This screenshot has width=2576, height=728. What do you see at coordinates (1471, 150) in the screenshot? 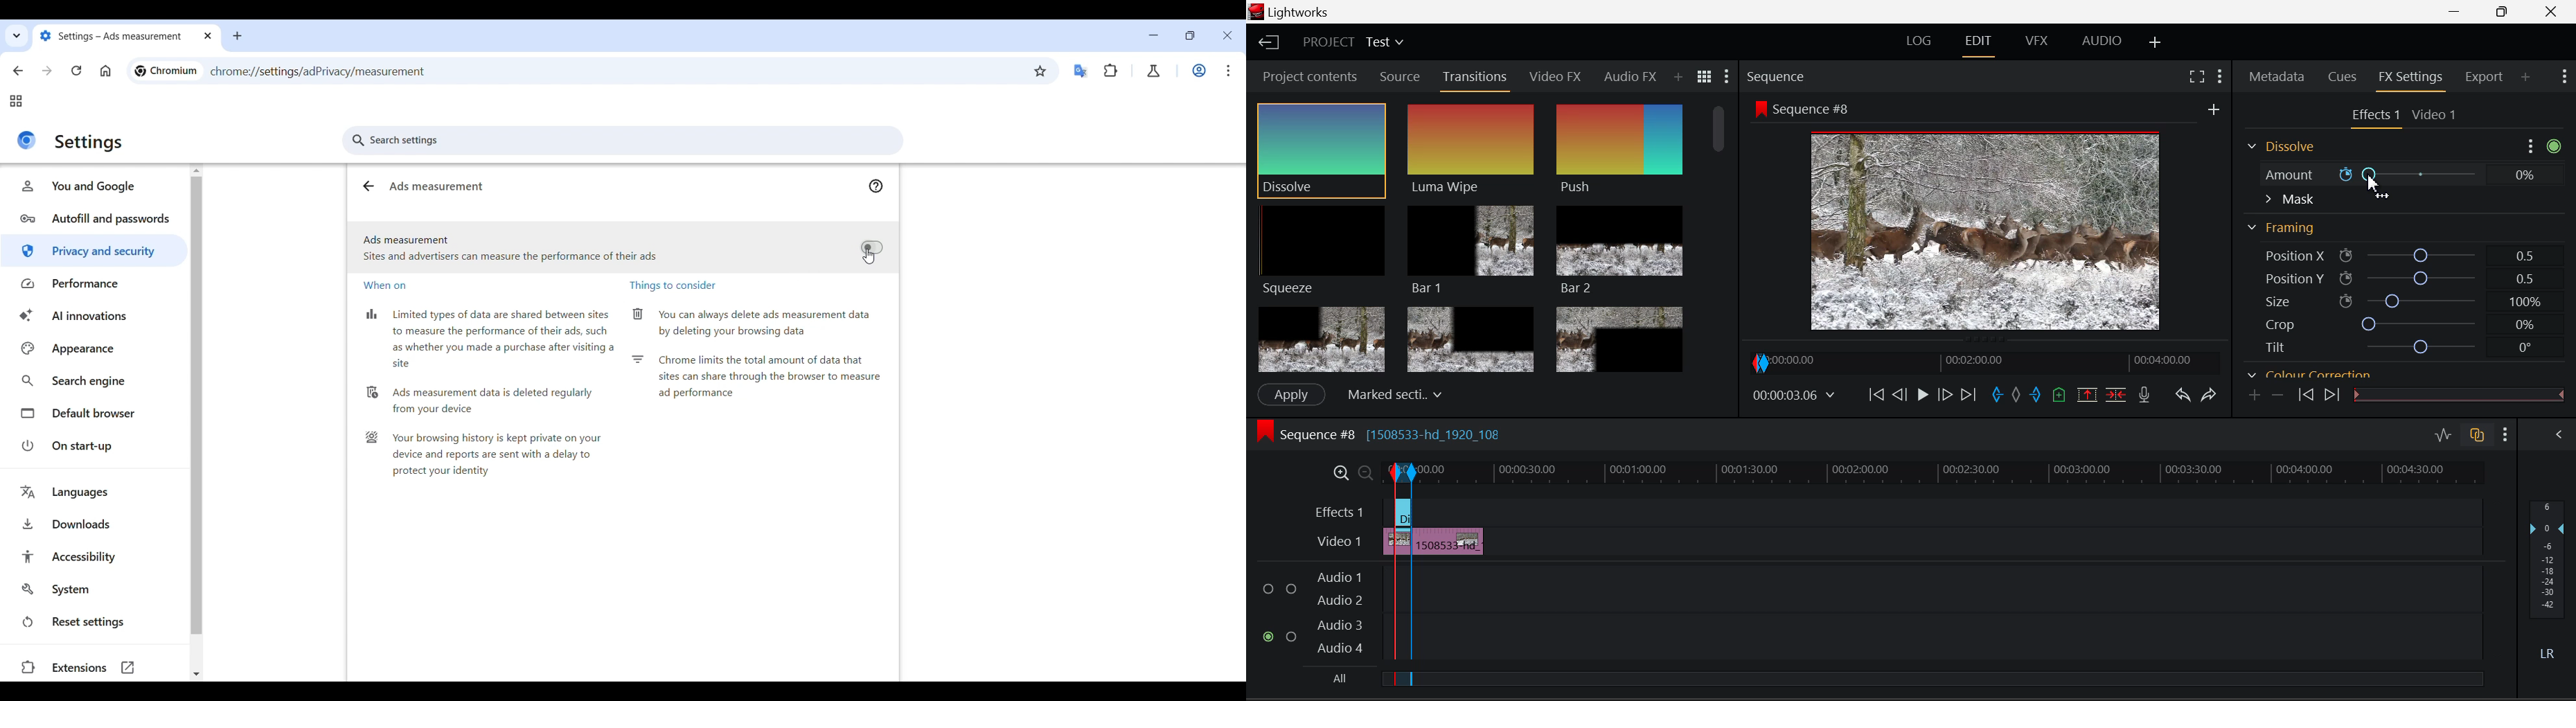
I see `Luma Wipe` at bounding box center [1471, 150].